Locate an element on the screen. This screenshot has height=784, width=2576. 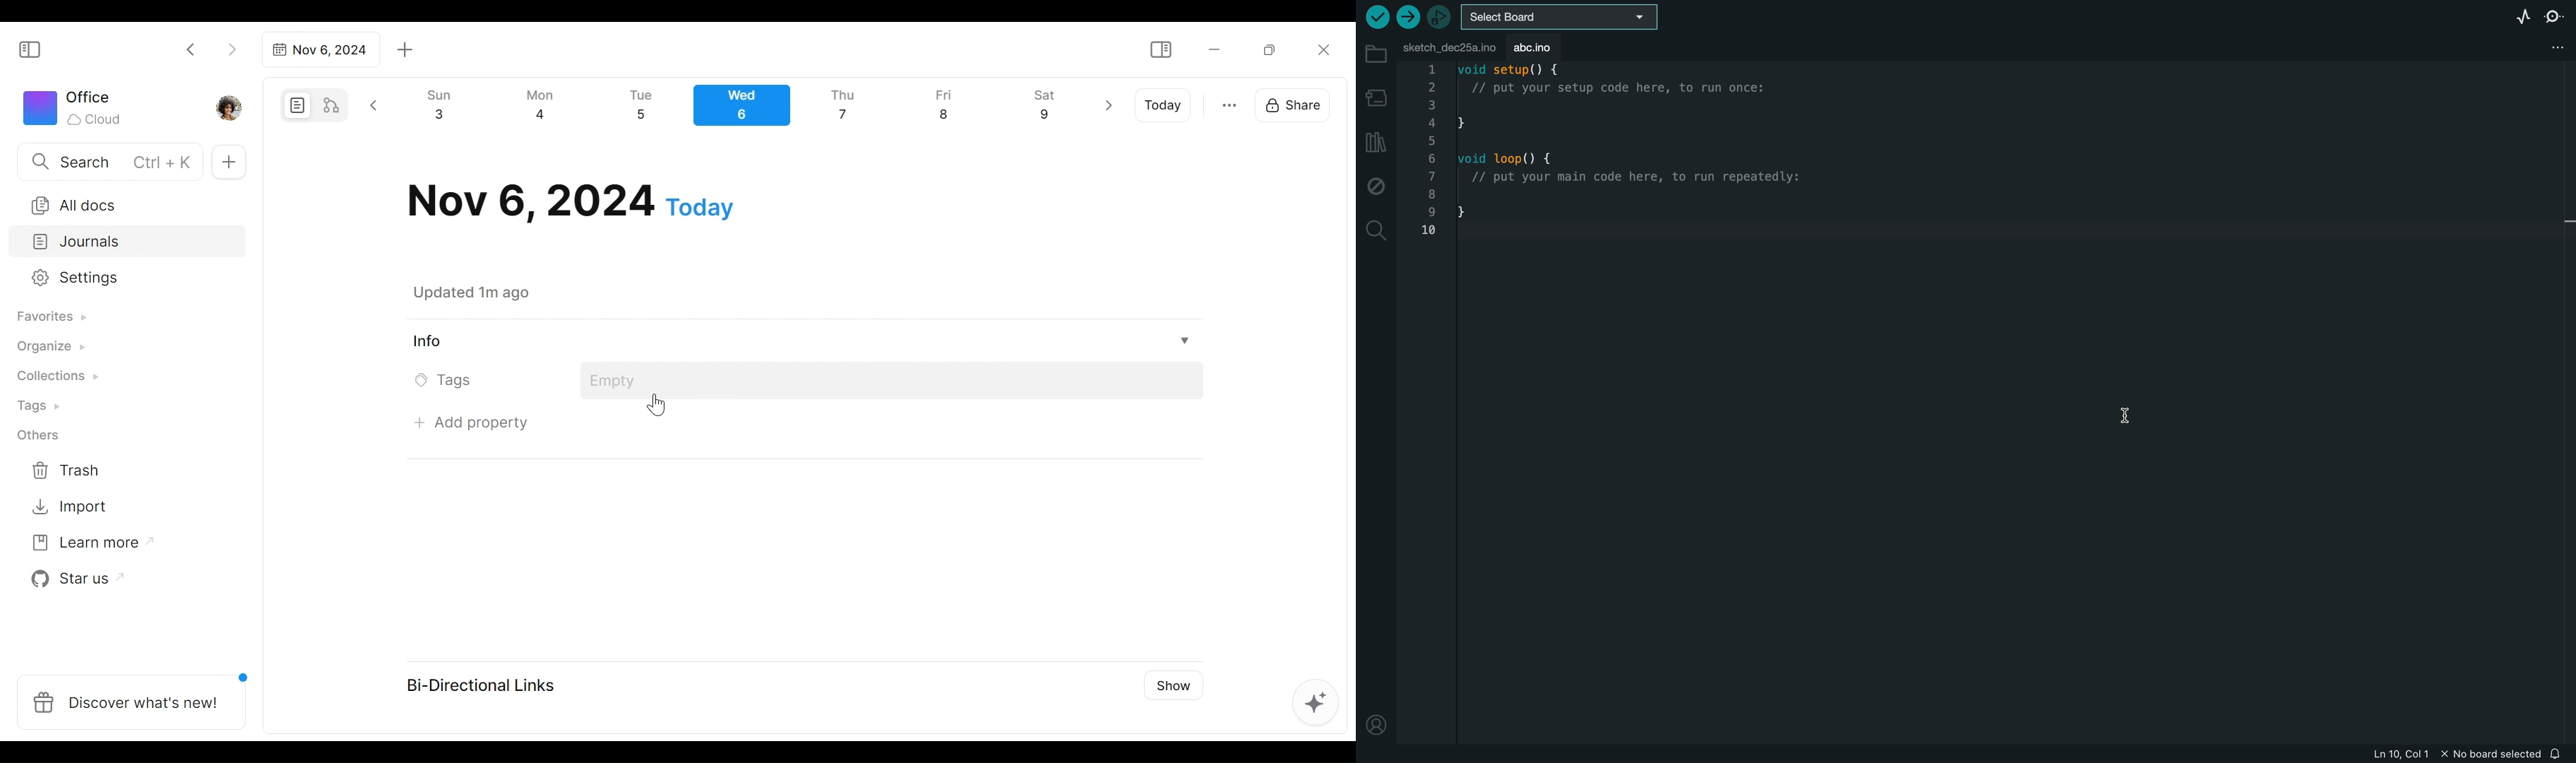
upload is located at coordinates (1407, 17).